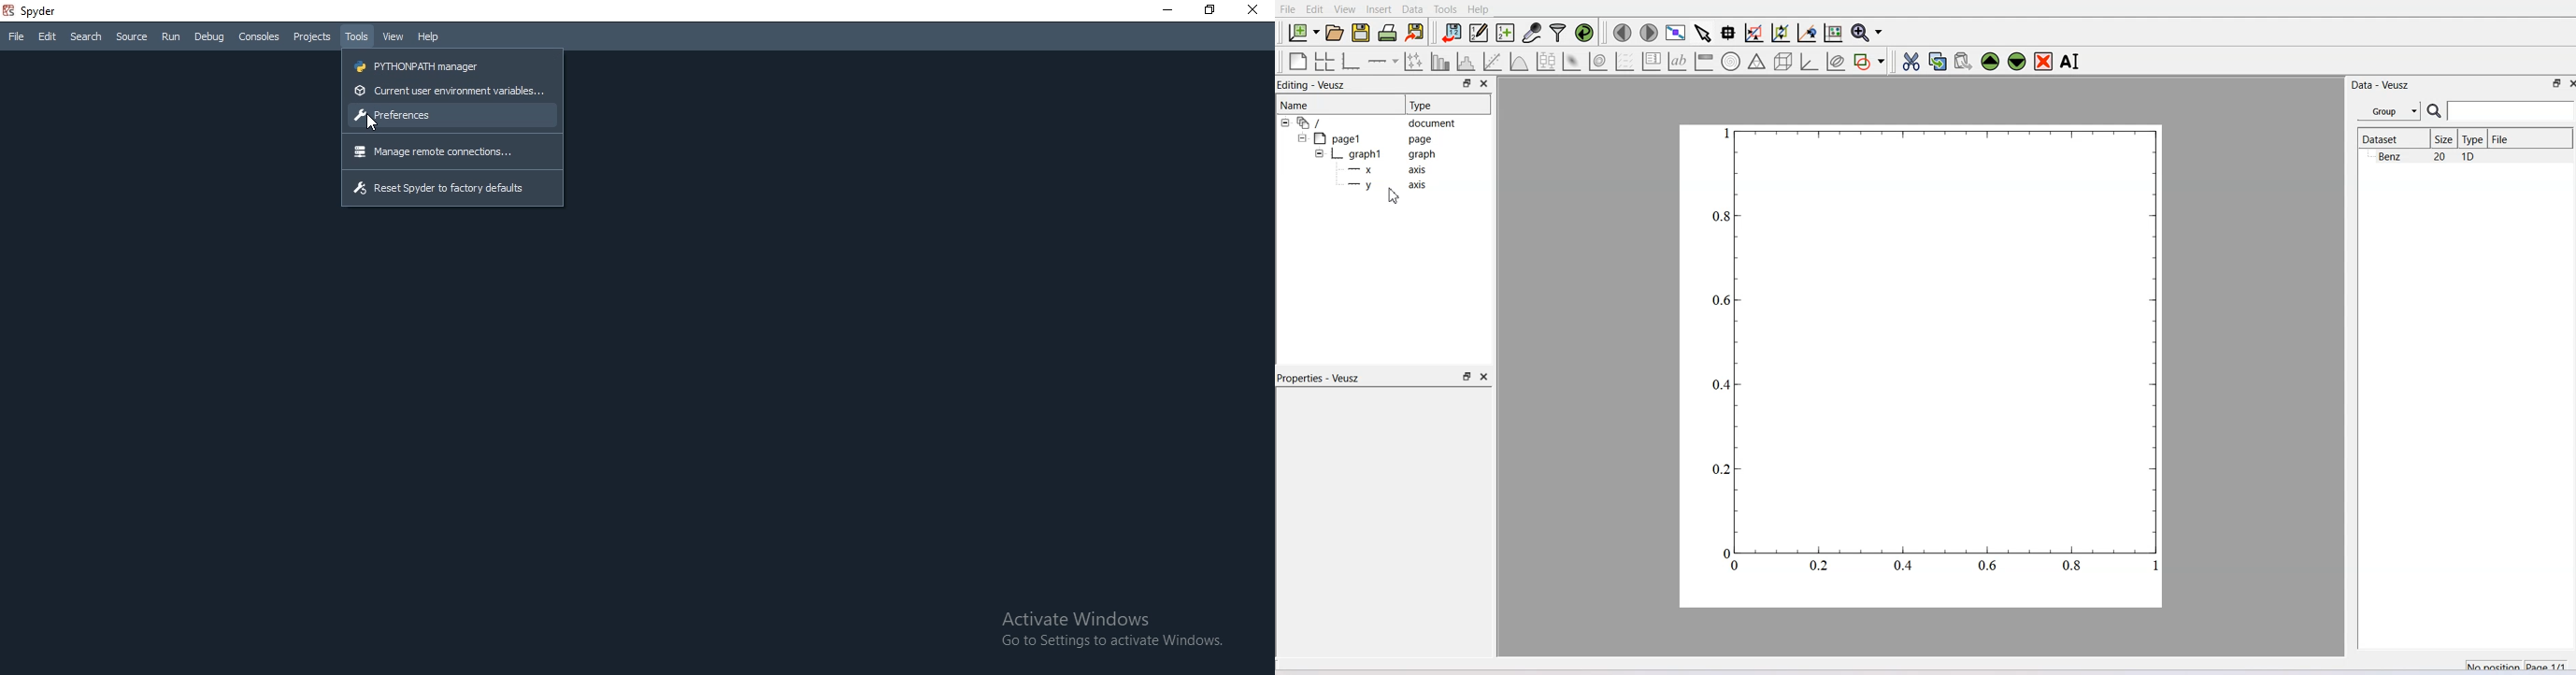  I want to click on Text label, so click(1676, 61).